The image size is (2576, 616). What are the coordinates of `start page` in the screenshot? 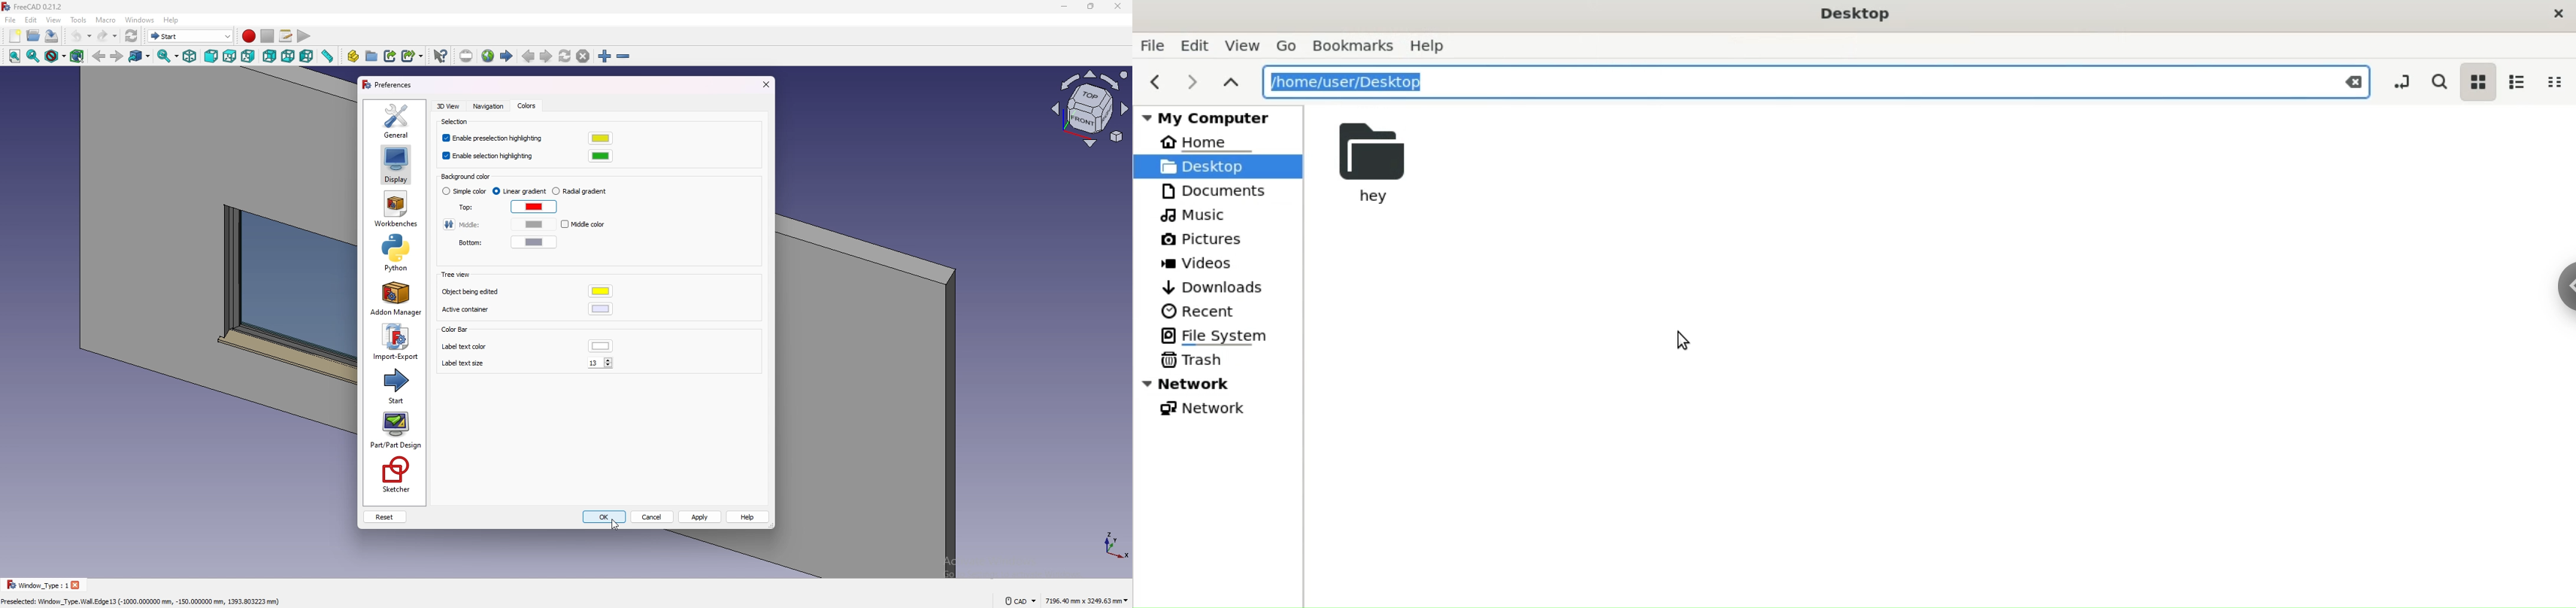 It's located at (507, 56).